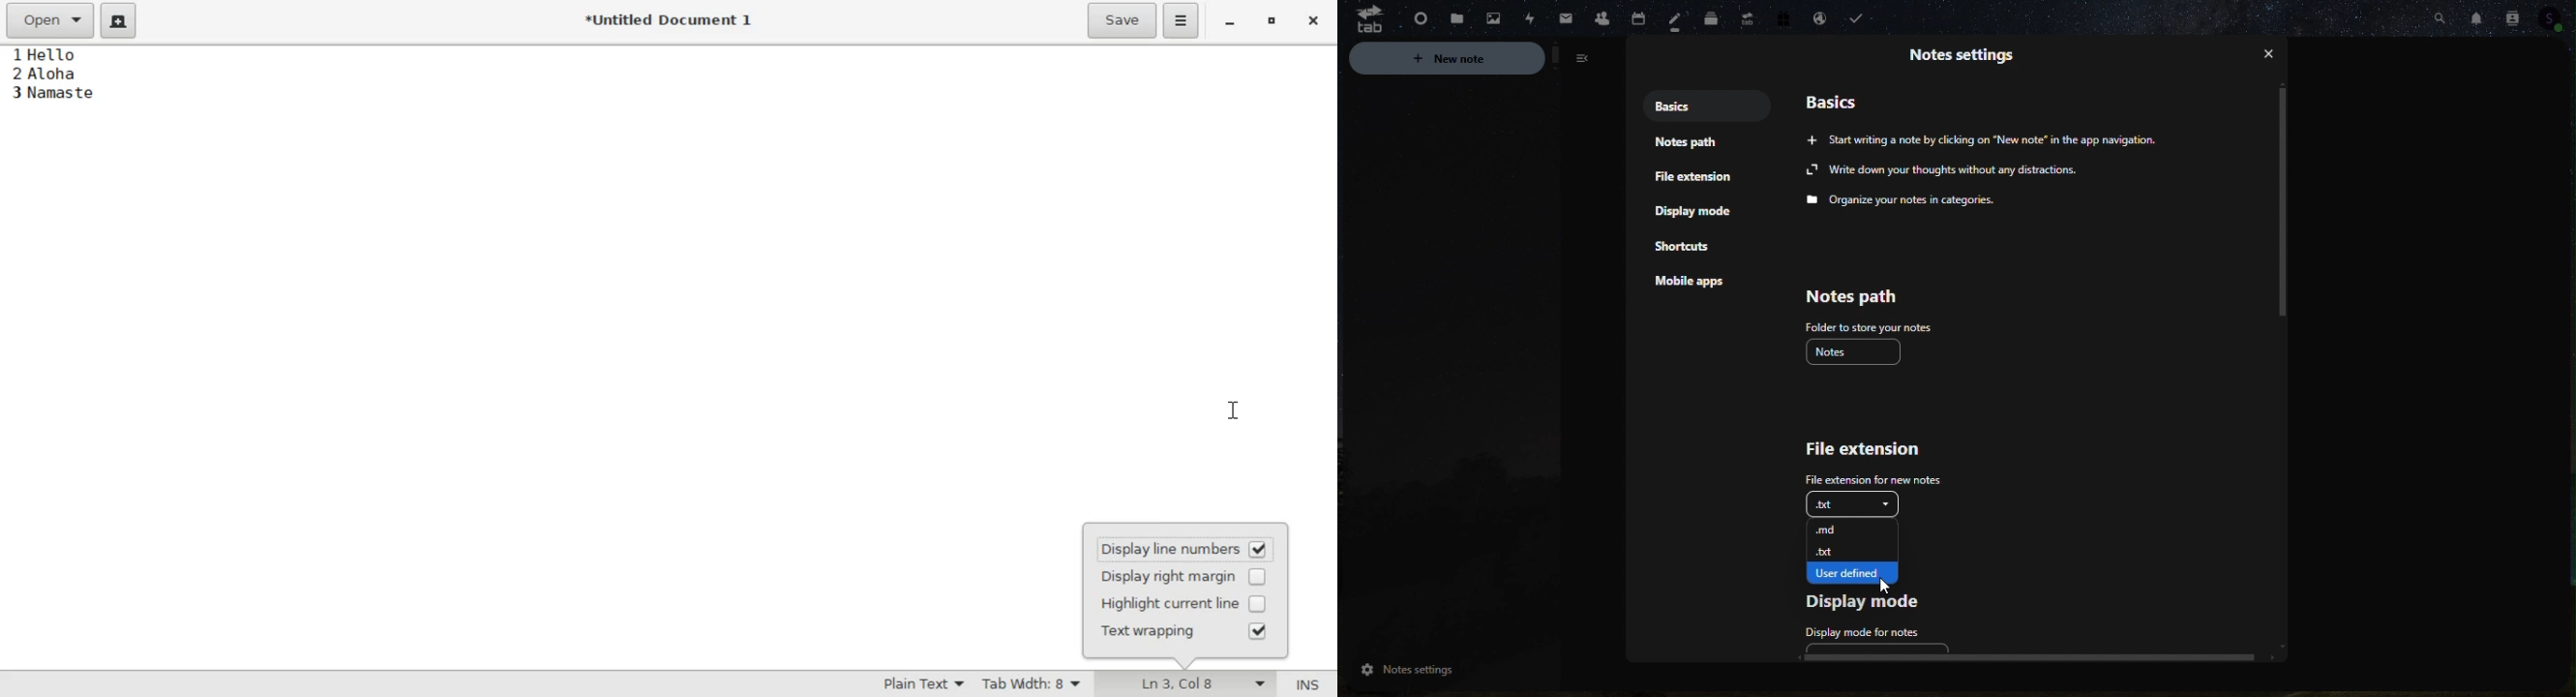 The height and width of the screenshot is (700, 2576). I want to click on Notes Settings, so click(1441, 670).